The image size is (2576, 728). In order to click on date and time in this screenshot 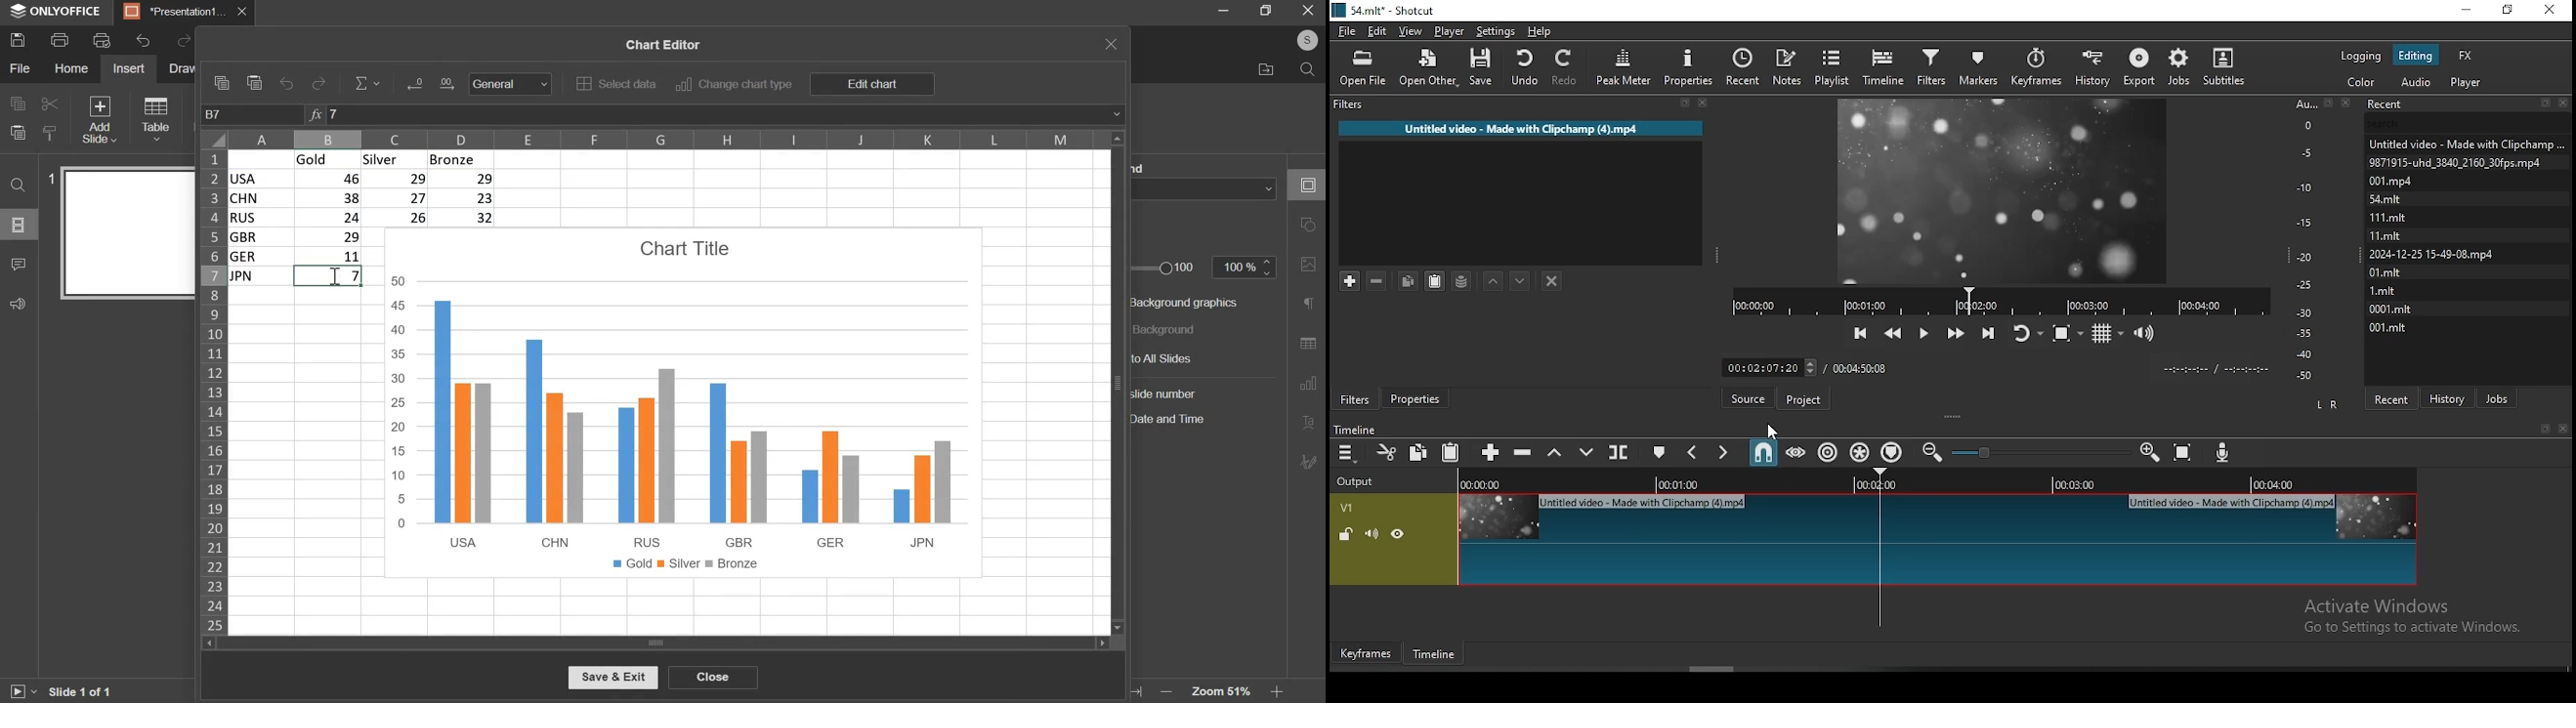, I will do `click(1177, 420)`.